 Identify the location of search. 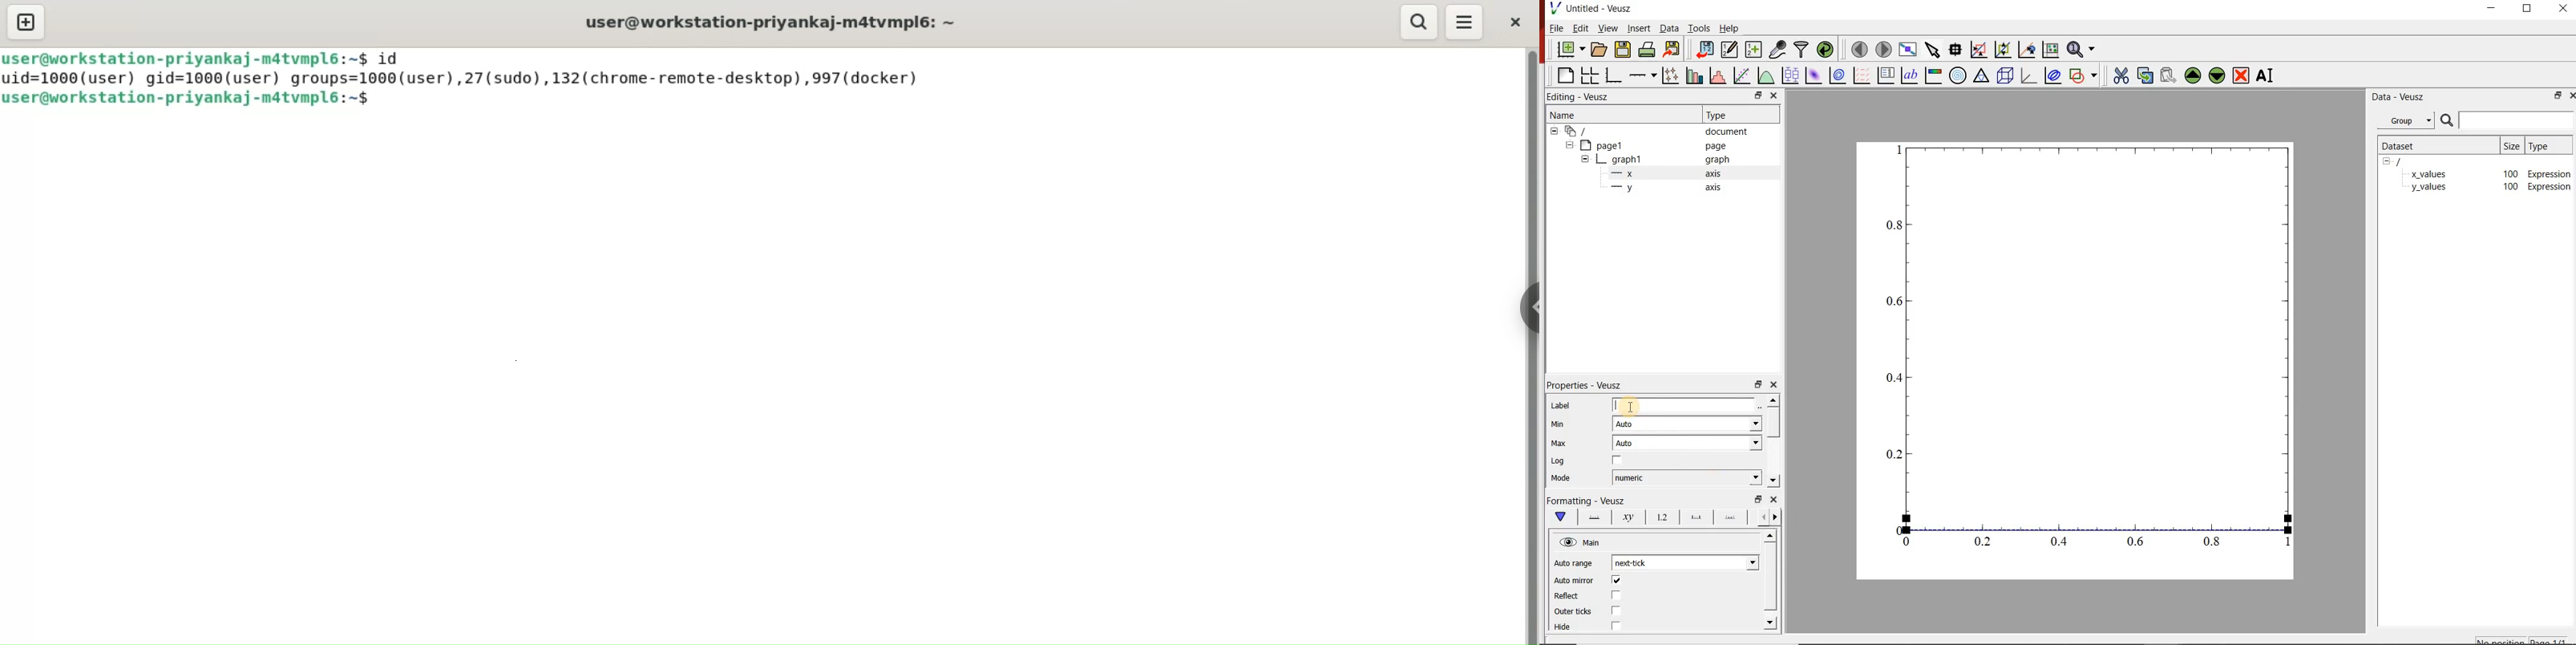
(1416, 22).